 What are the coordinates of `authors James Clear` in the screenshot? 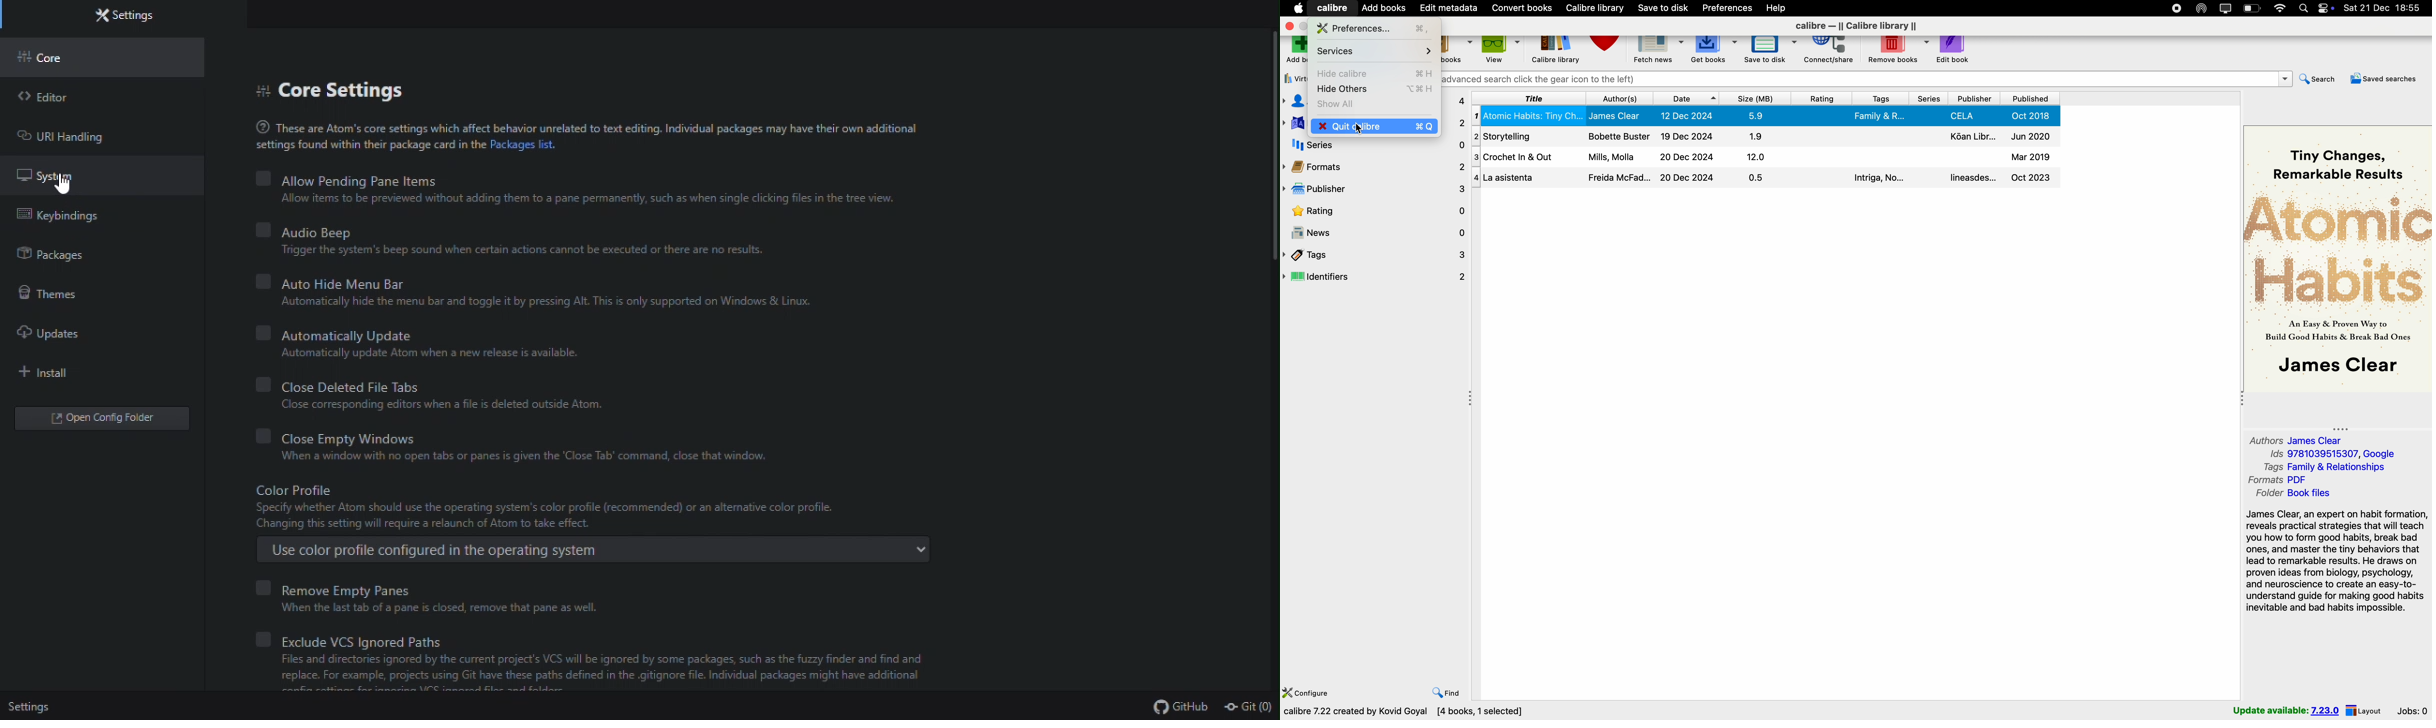 It's located at (2296, 440).